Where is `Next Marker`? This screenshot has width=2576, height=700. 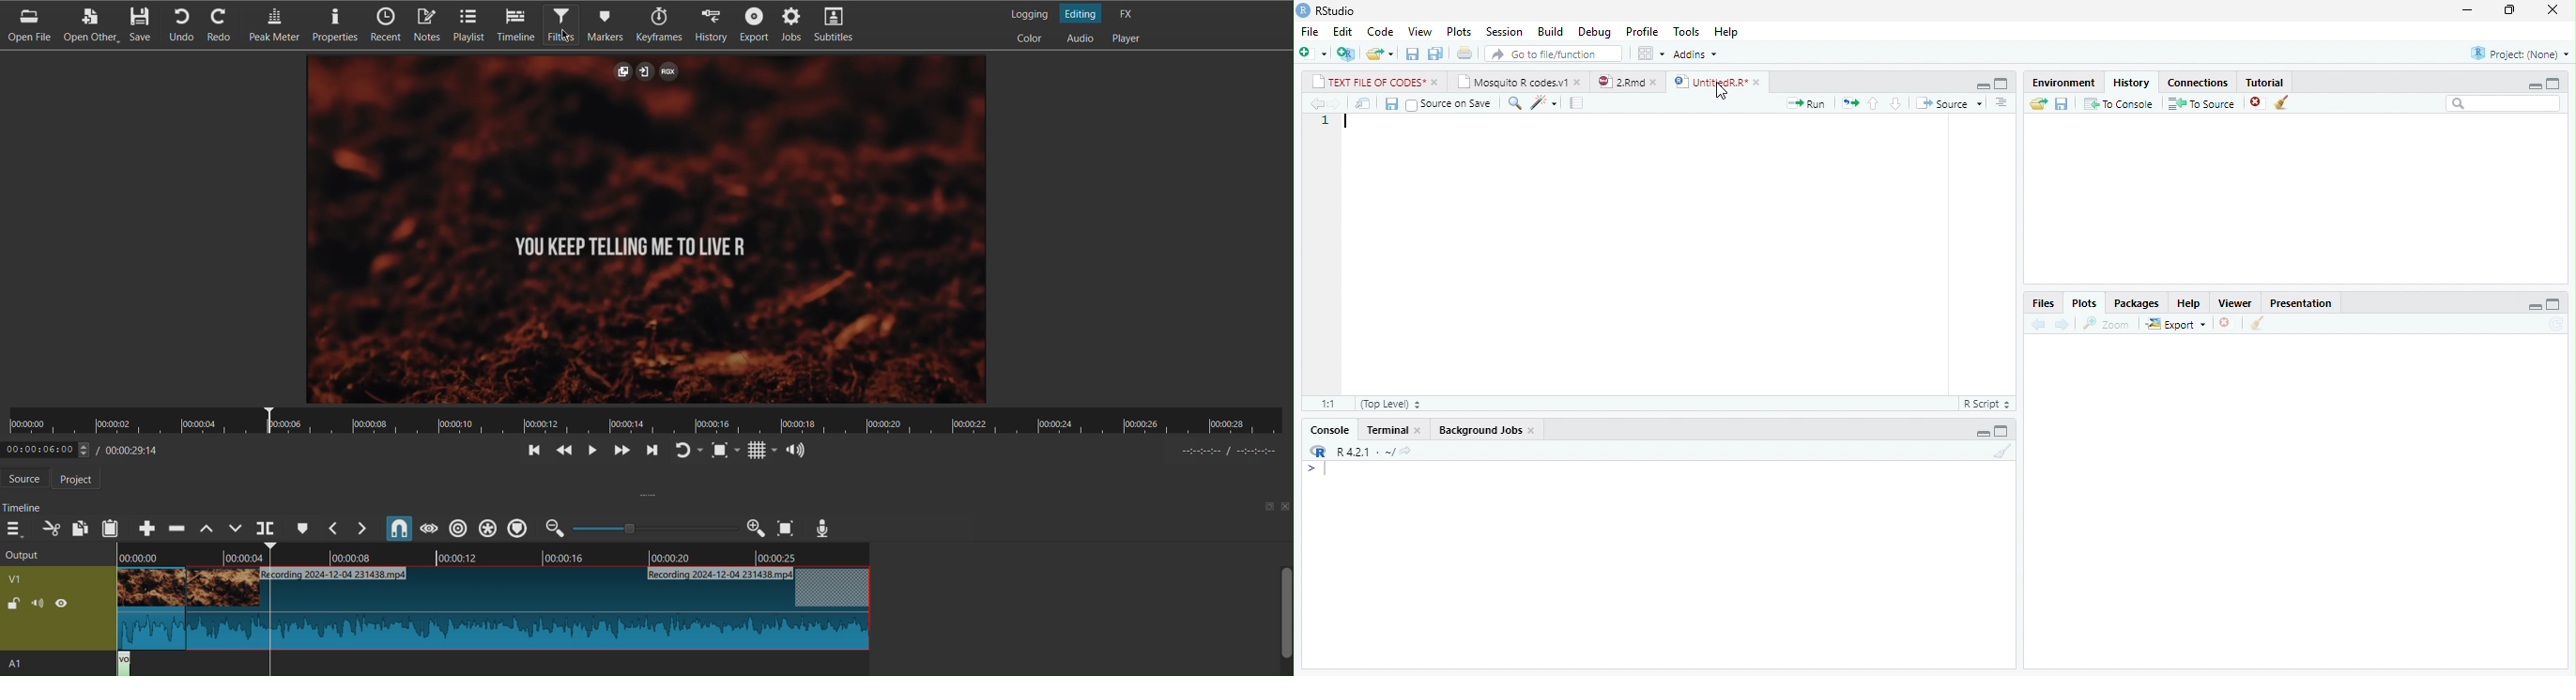
Next Marker is located at coordinates (364, 529).